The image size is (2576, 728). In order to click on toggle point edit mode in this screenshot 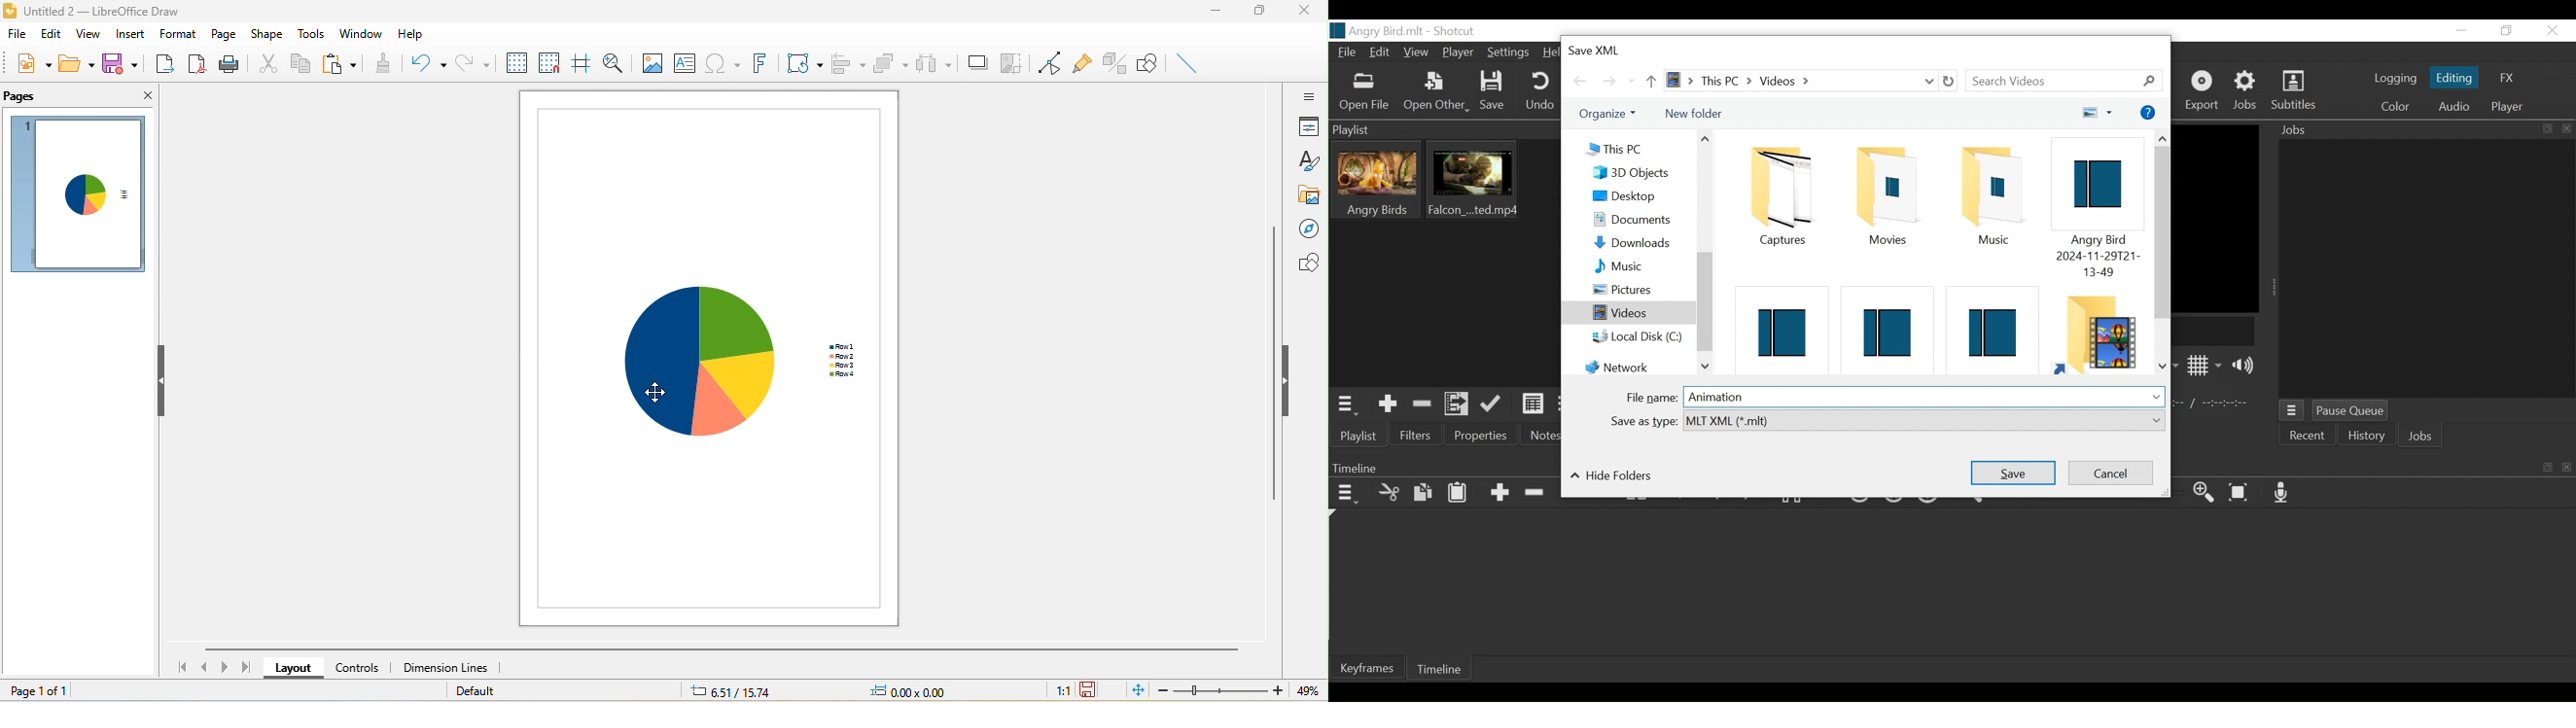, I will do `click(1050, 63)`.